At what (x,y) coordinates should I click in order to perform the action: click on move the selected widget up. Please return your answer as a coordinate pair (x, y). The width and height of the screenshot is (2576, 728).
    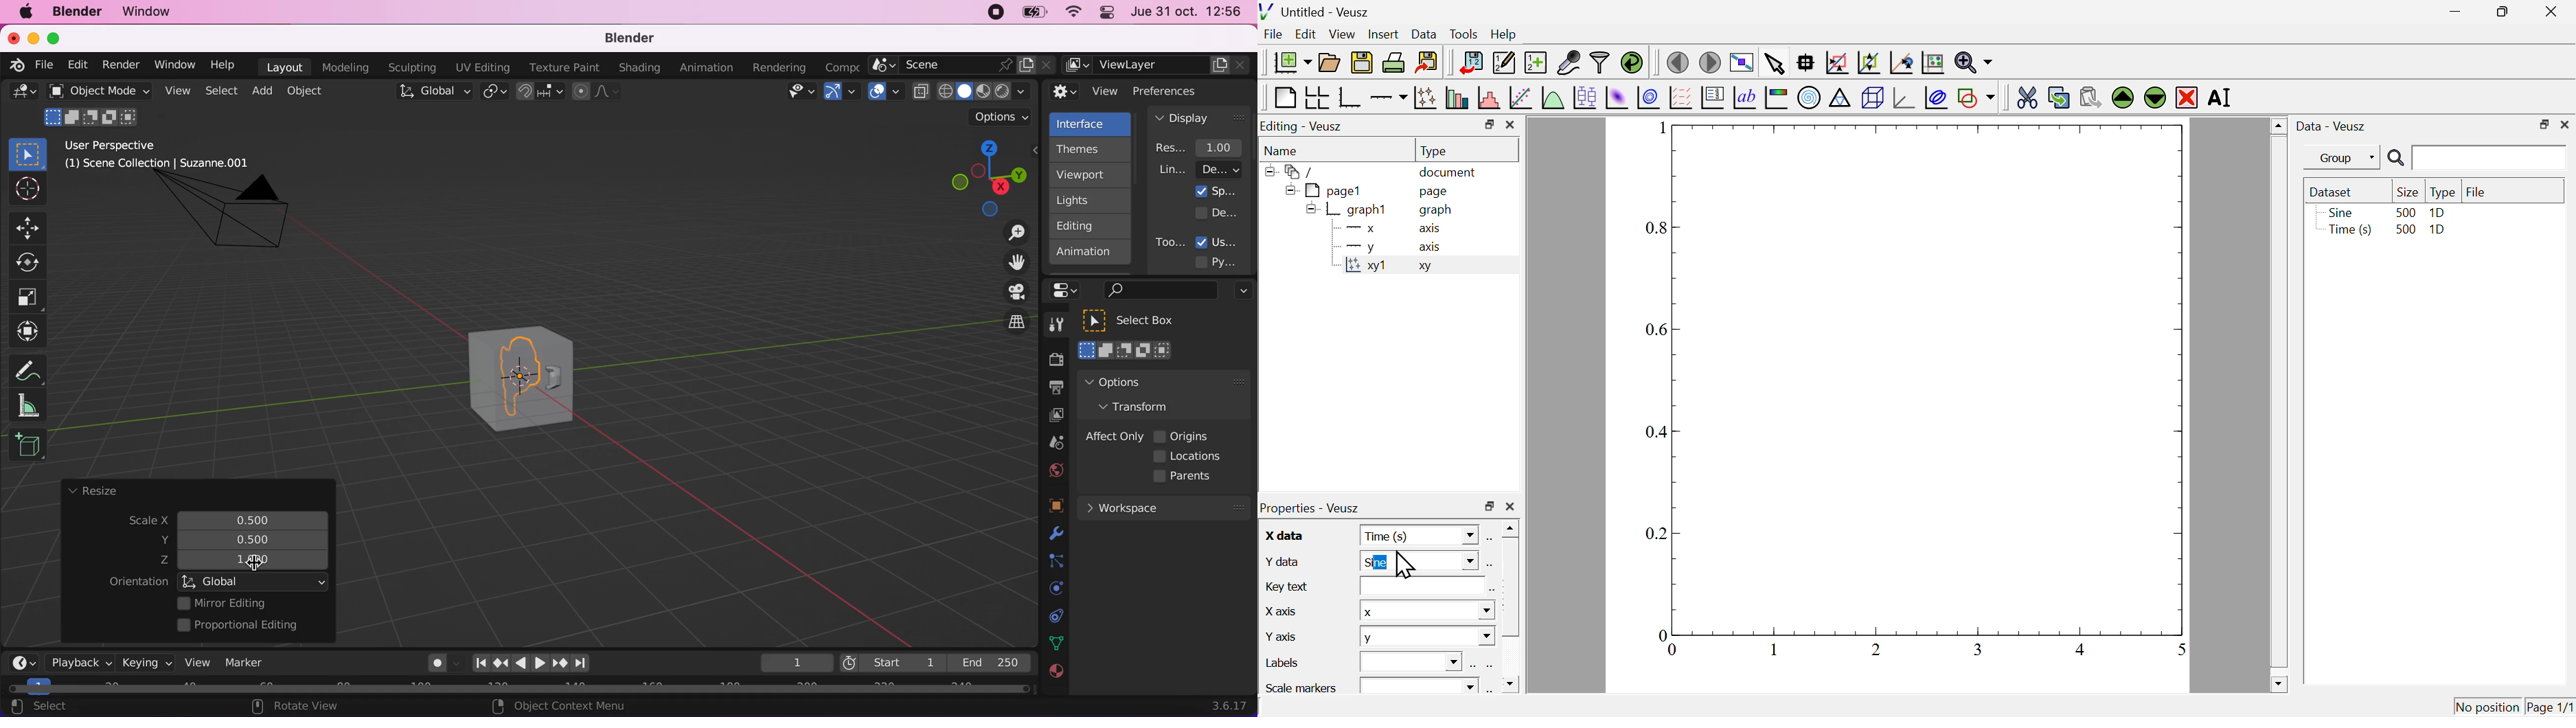
    Looking at the image, I should click on (2122, 98).